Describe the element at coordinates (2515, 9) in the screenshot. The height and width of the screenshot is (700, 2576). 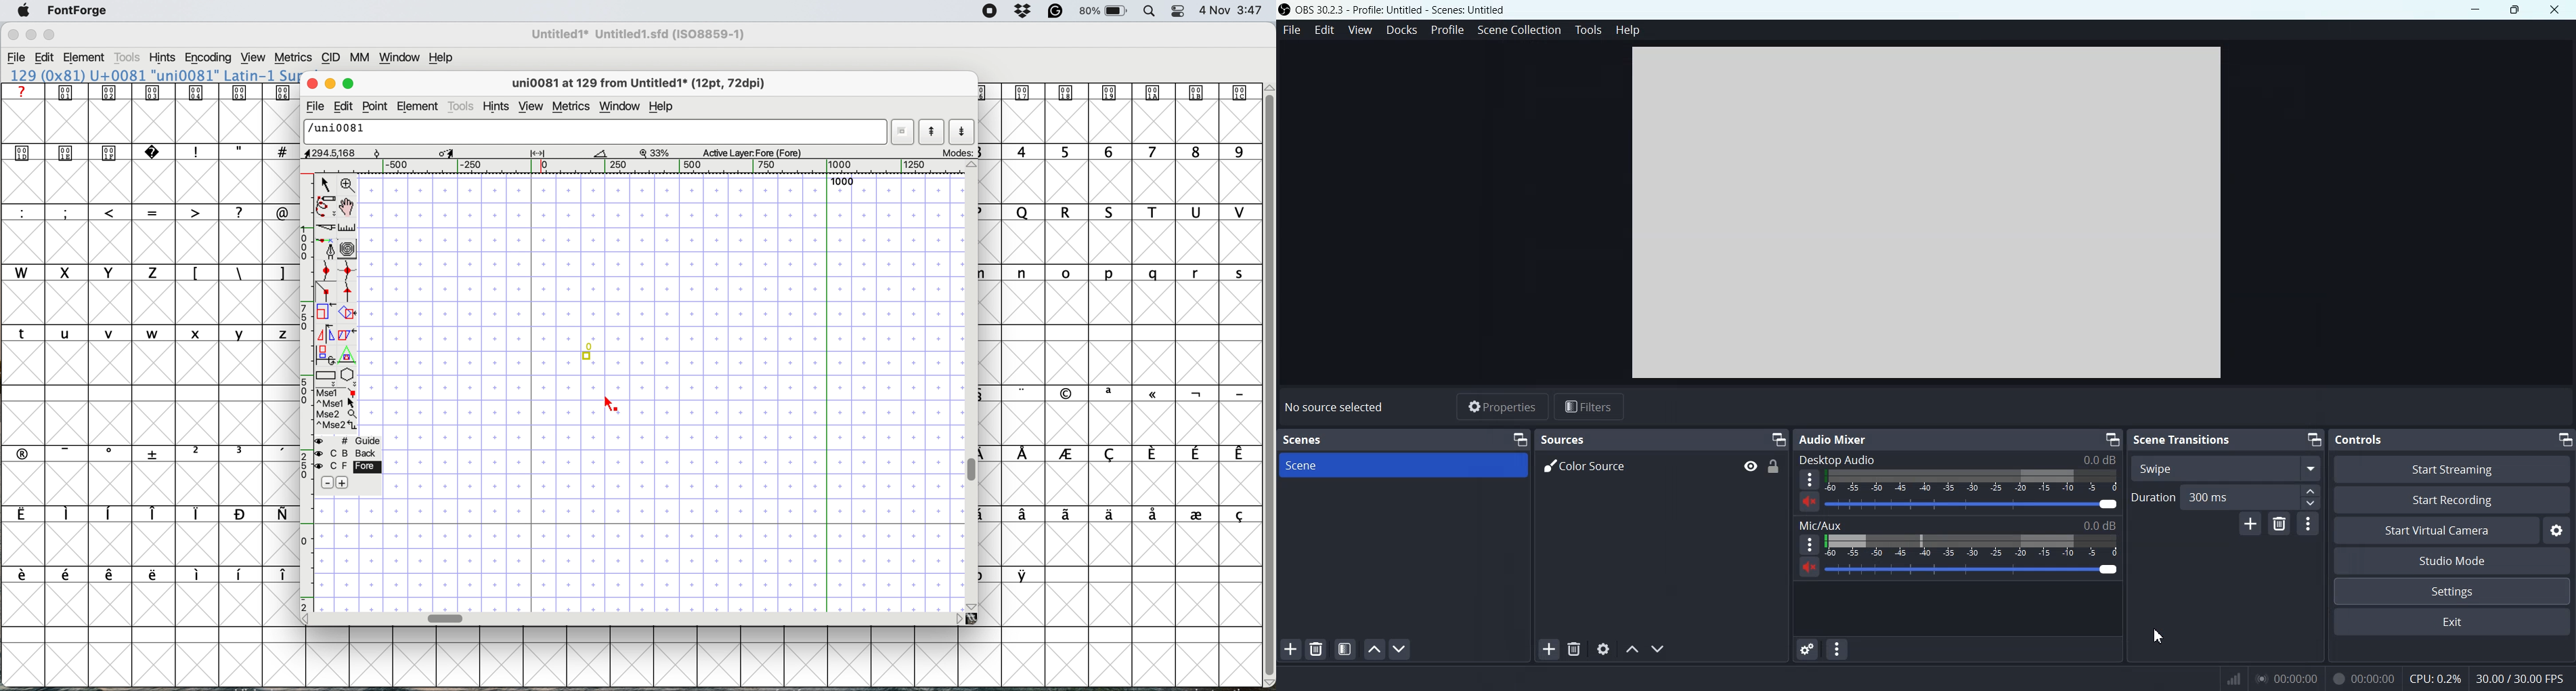
I see `Maximize` at that location.